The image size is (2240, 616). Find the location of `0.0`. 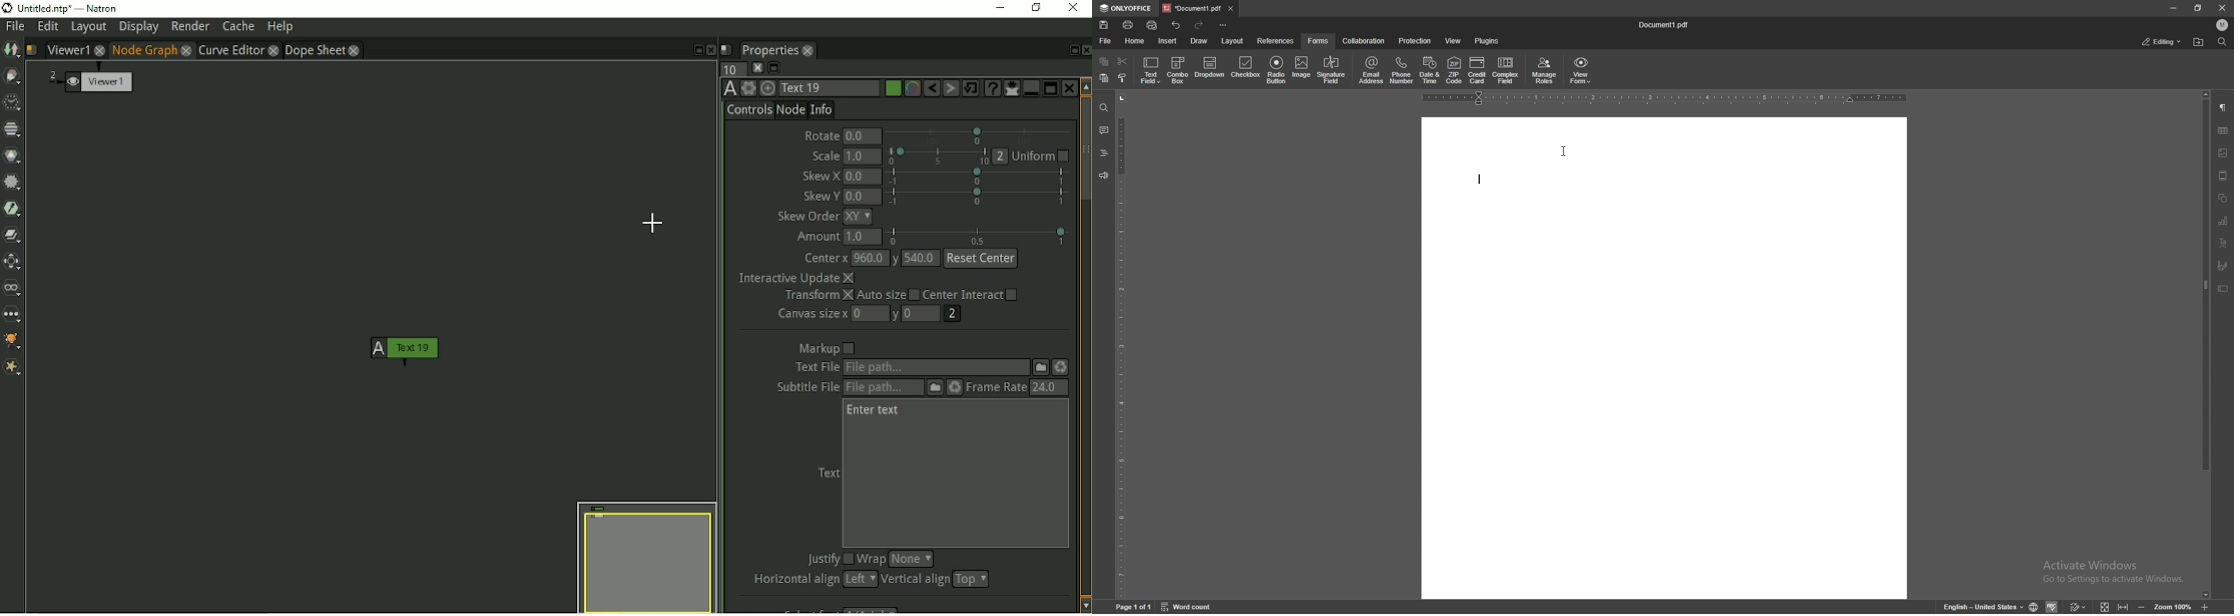

0.0 is located at coordinates (862, 135).